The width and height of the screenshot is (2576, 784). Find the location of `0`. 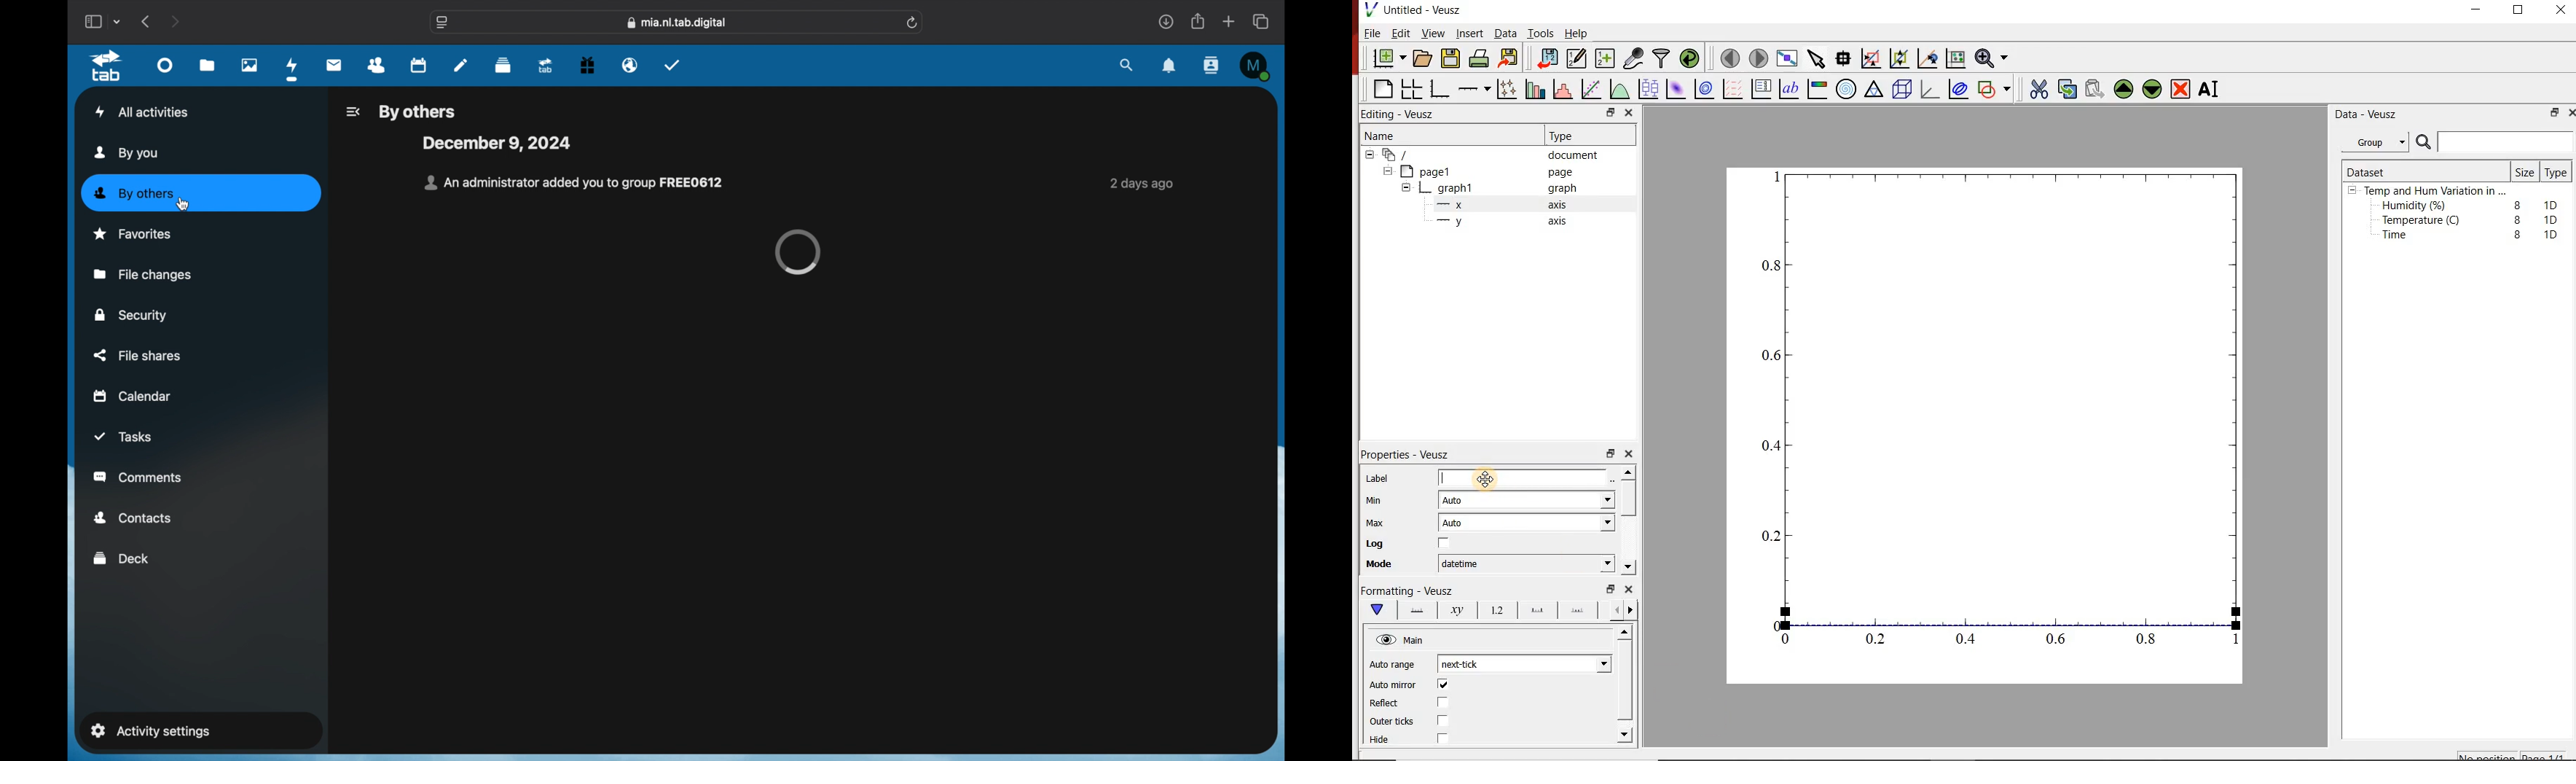

0 is located at coordinates (1786, 639).